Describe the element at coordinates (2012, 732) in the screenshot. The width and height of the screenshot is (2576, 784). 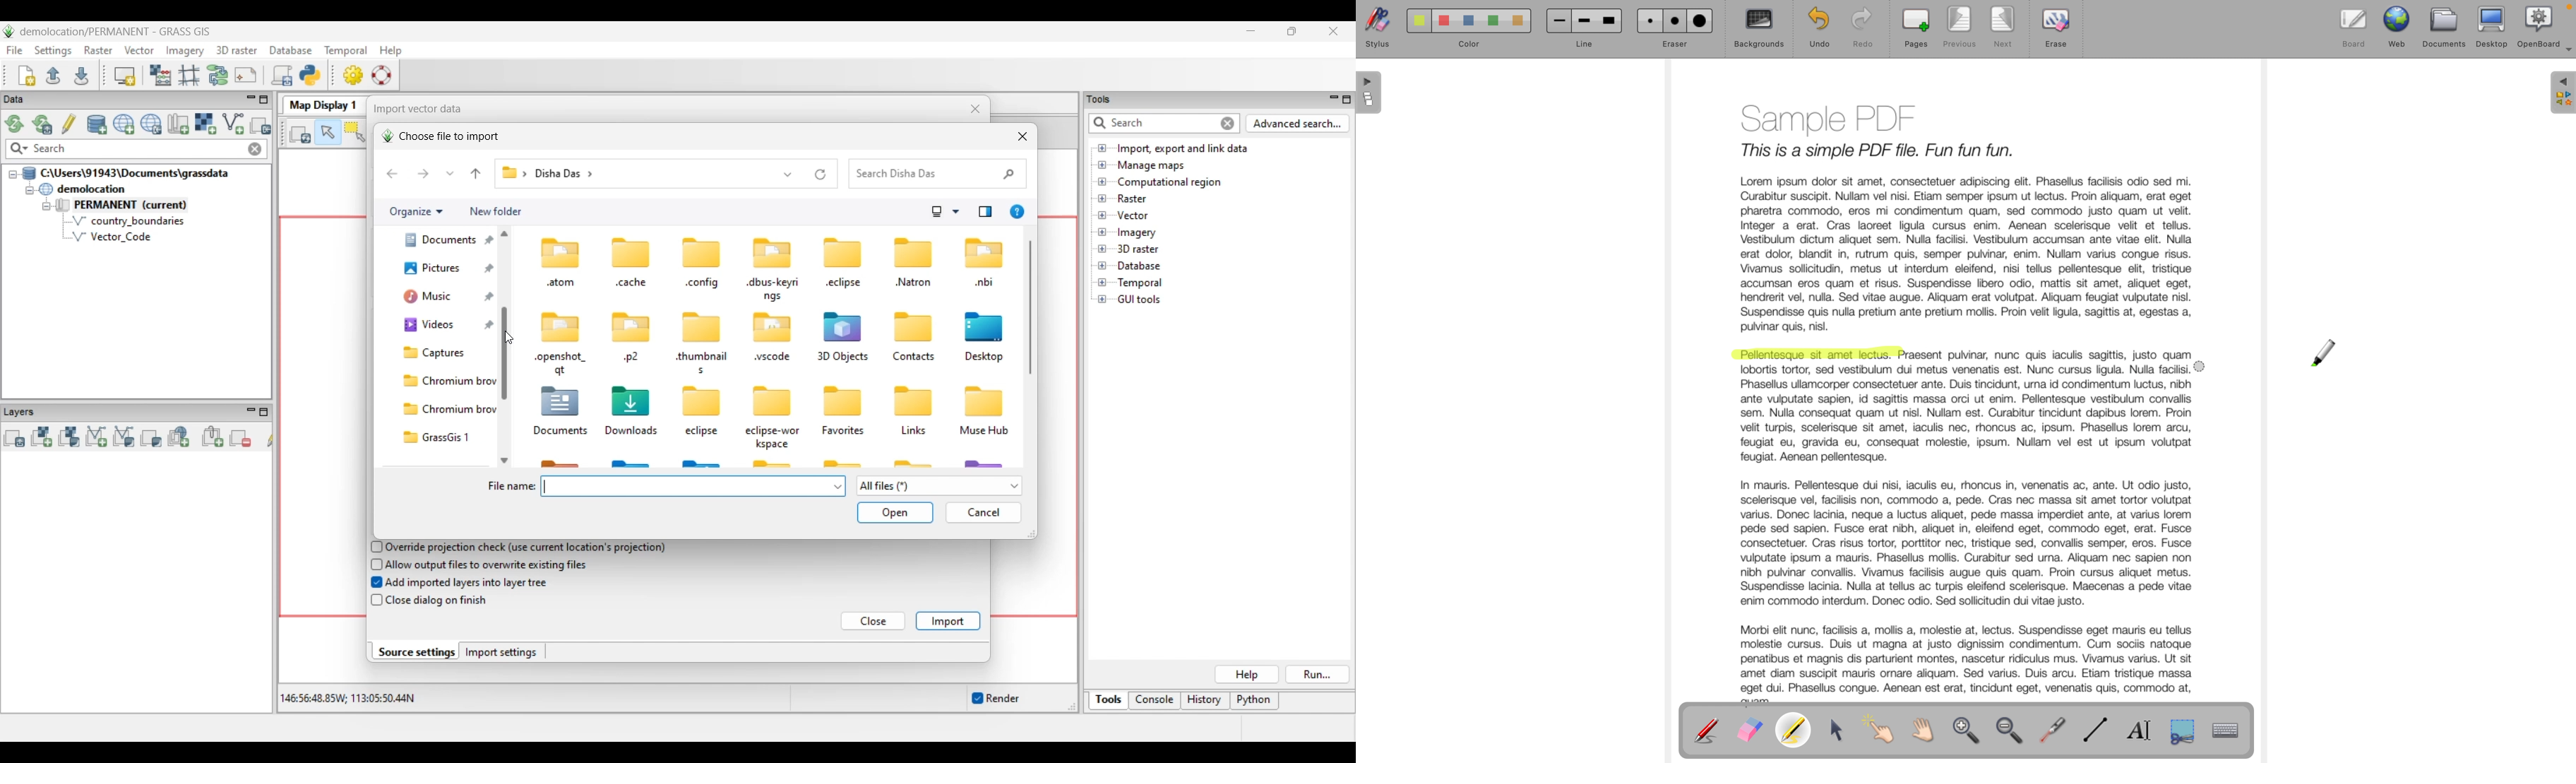
I see `zoom out` at that location.